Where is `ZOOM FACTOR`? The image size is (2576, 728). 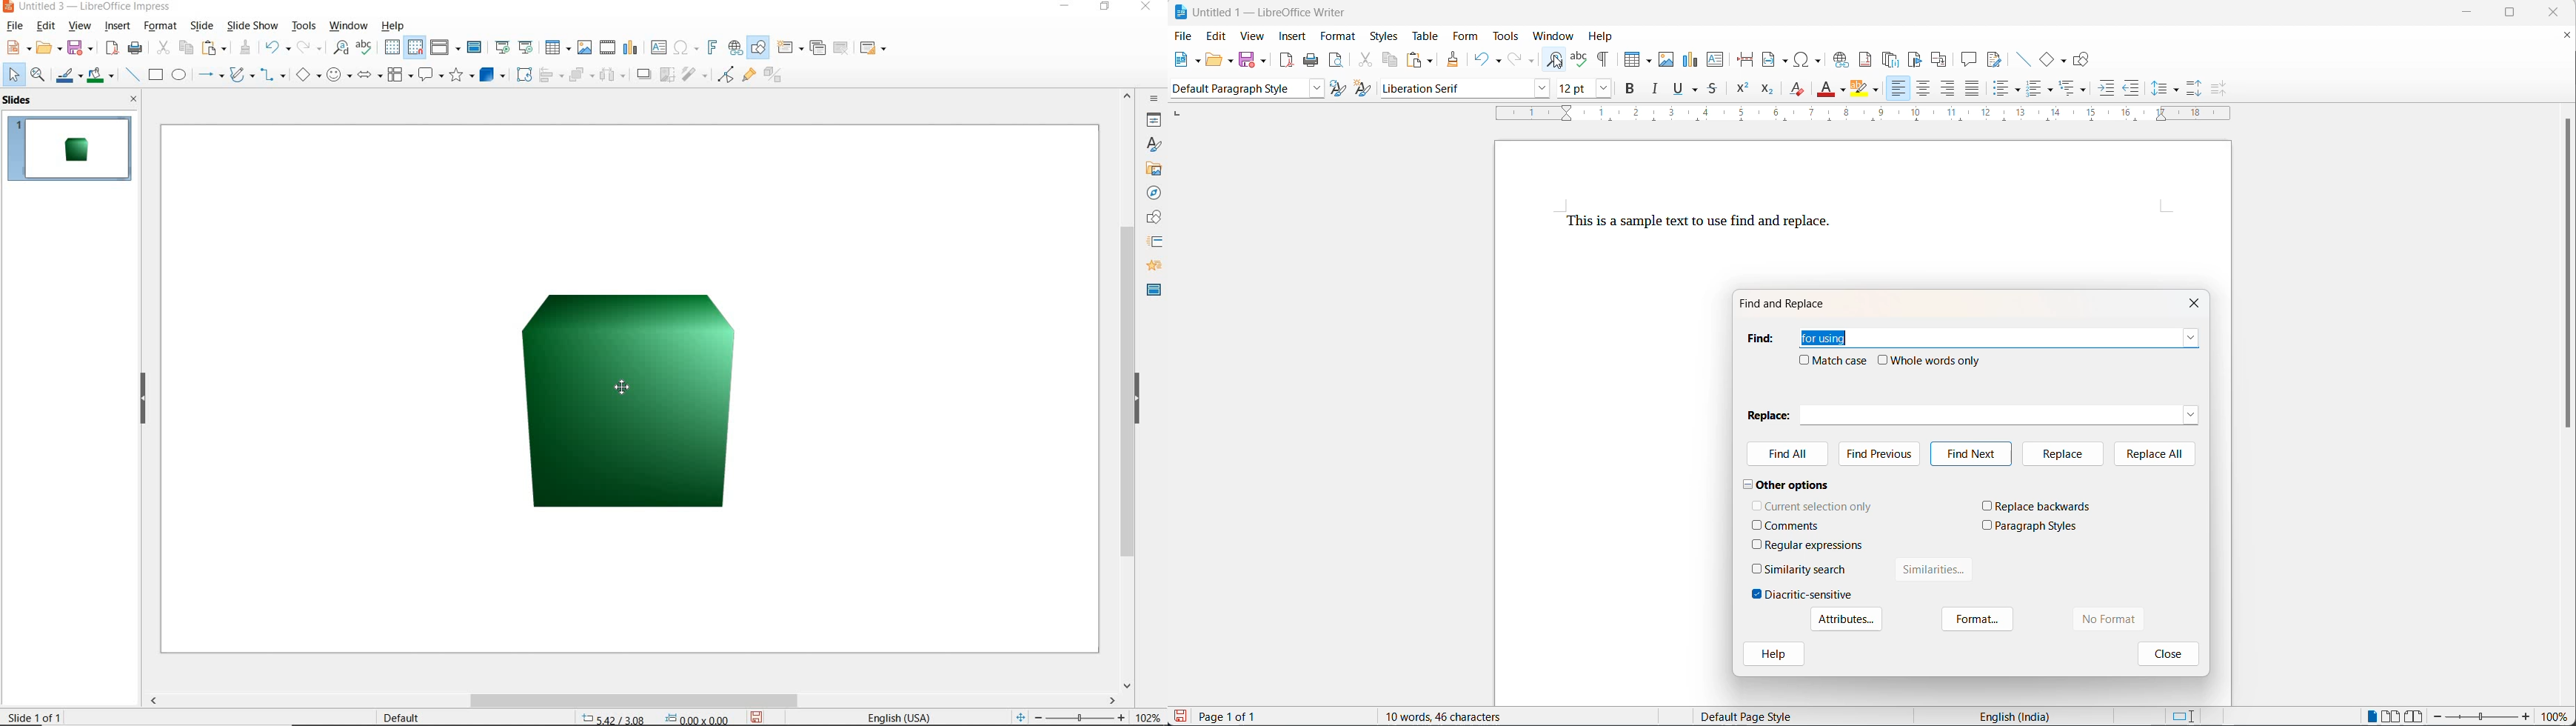 ZOOM FACTOR is located at coordinates (1146, 715).